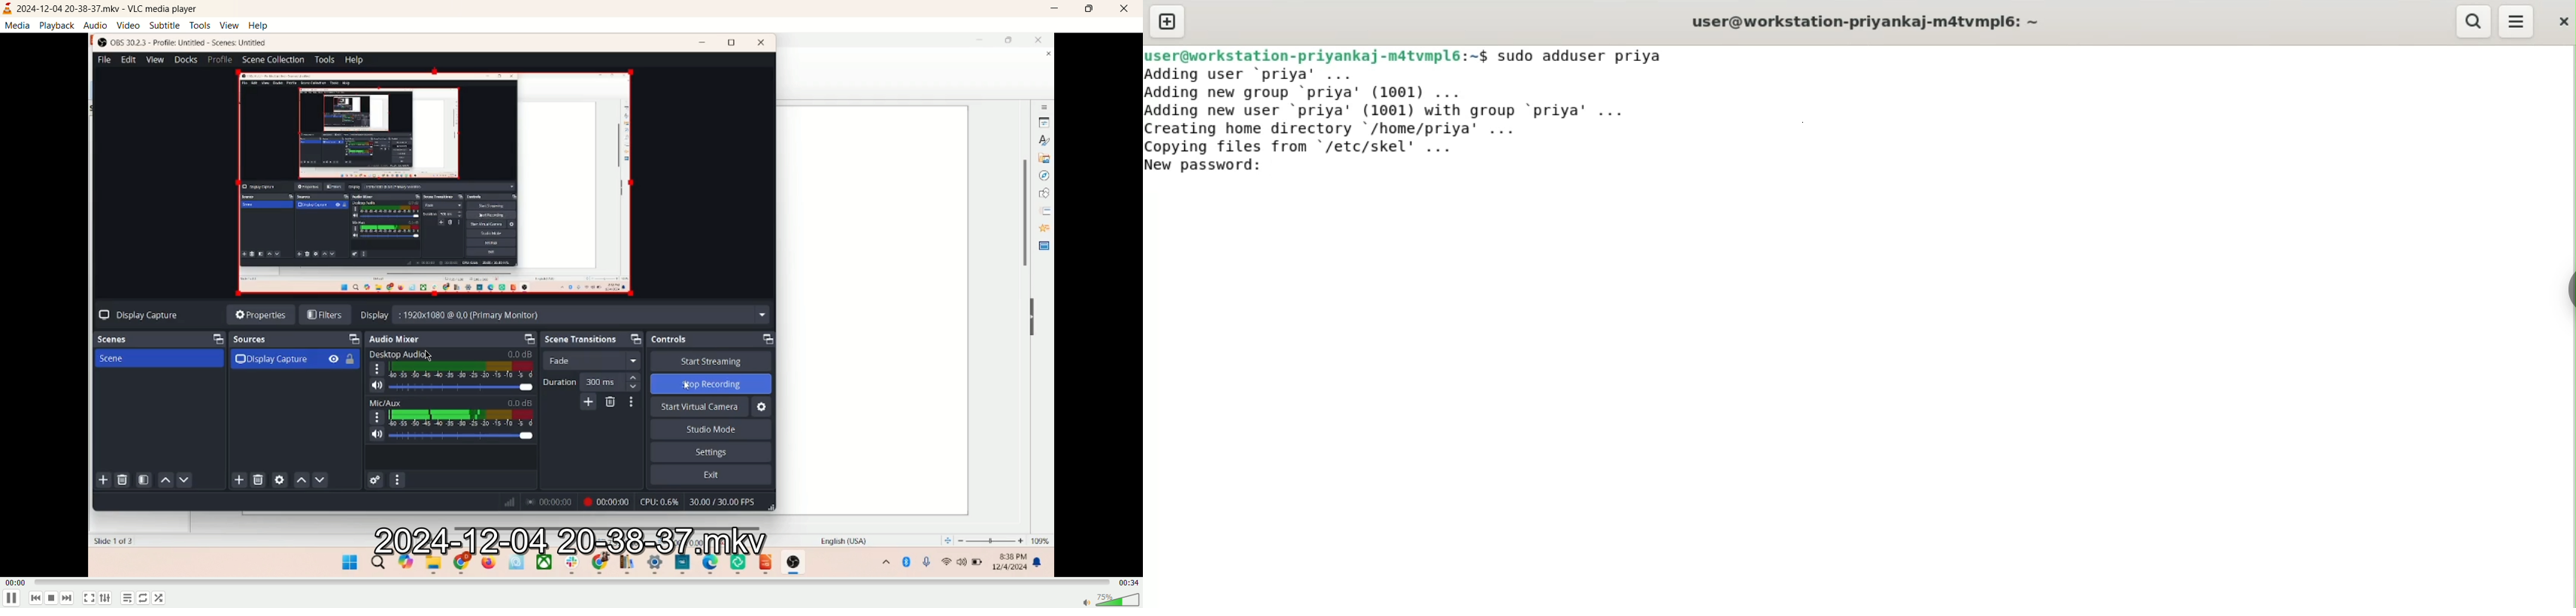  I want to click on time left, so click(1130, 582).